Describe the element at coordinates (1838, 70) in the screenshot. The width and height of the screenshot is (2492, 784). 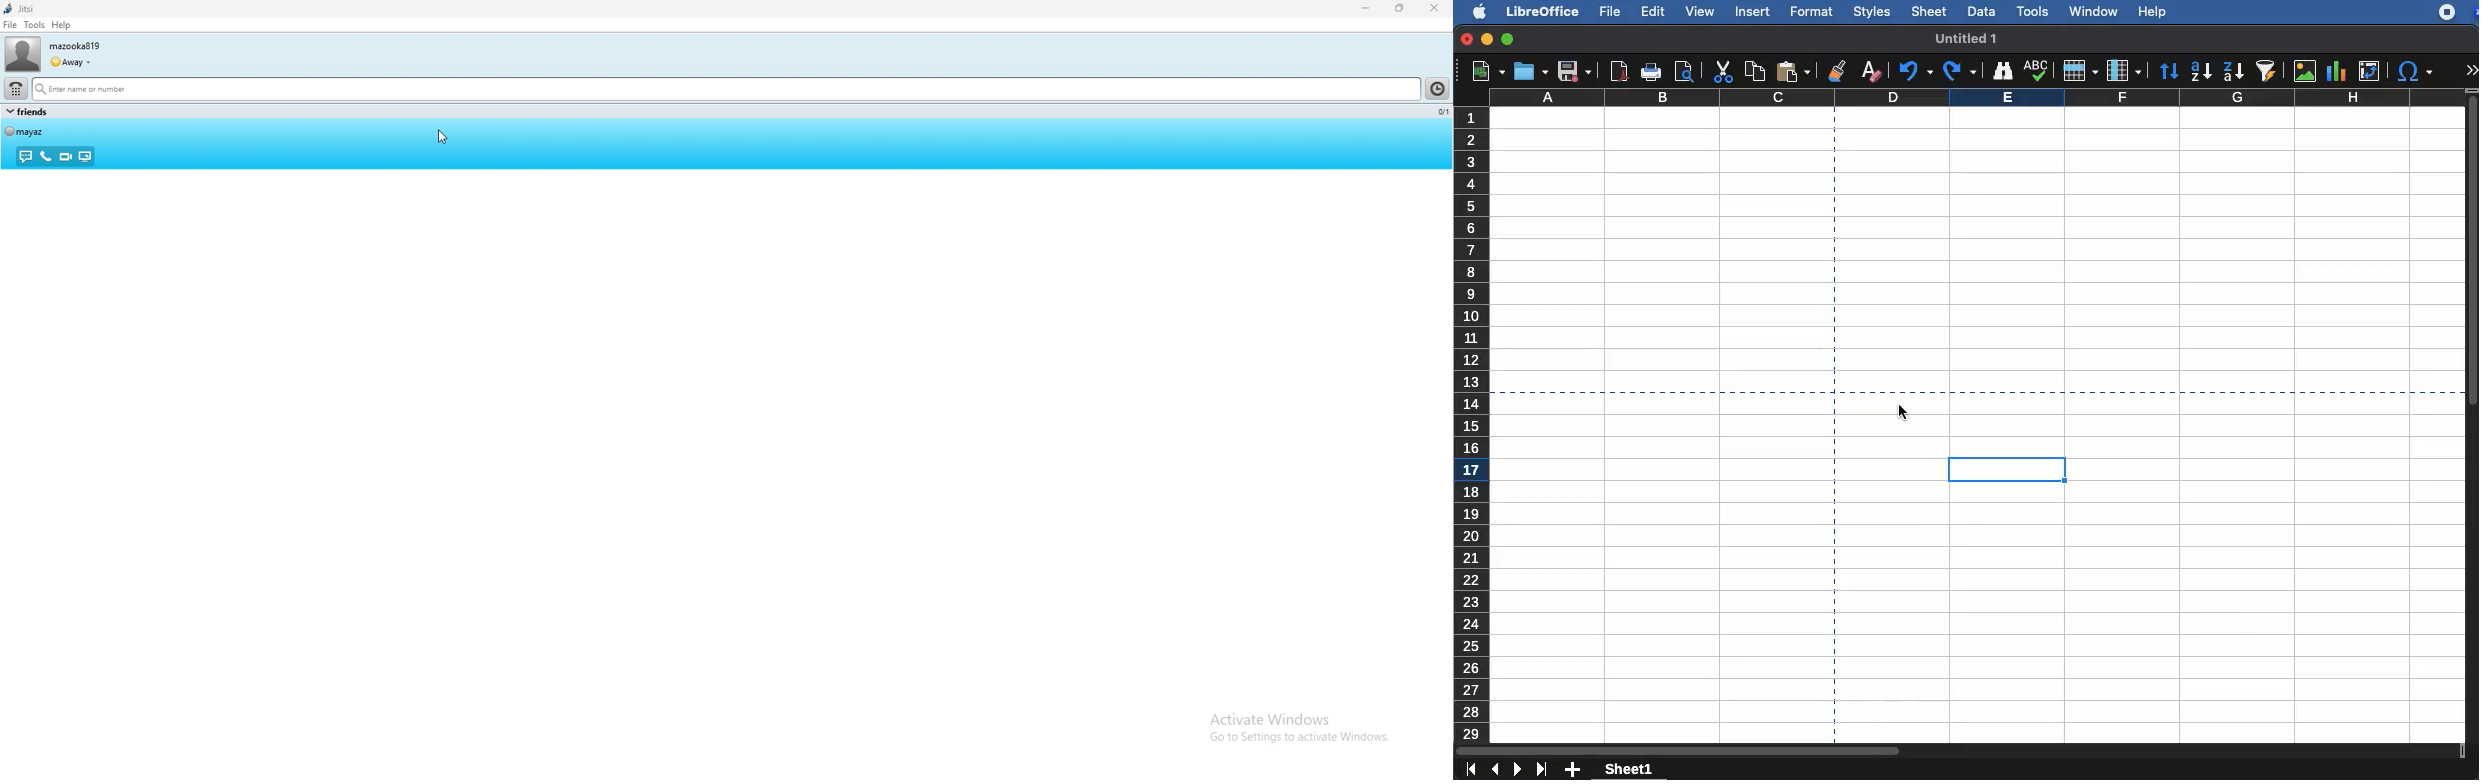
I see `clone formatting` at that location.